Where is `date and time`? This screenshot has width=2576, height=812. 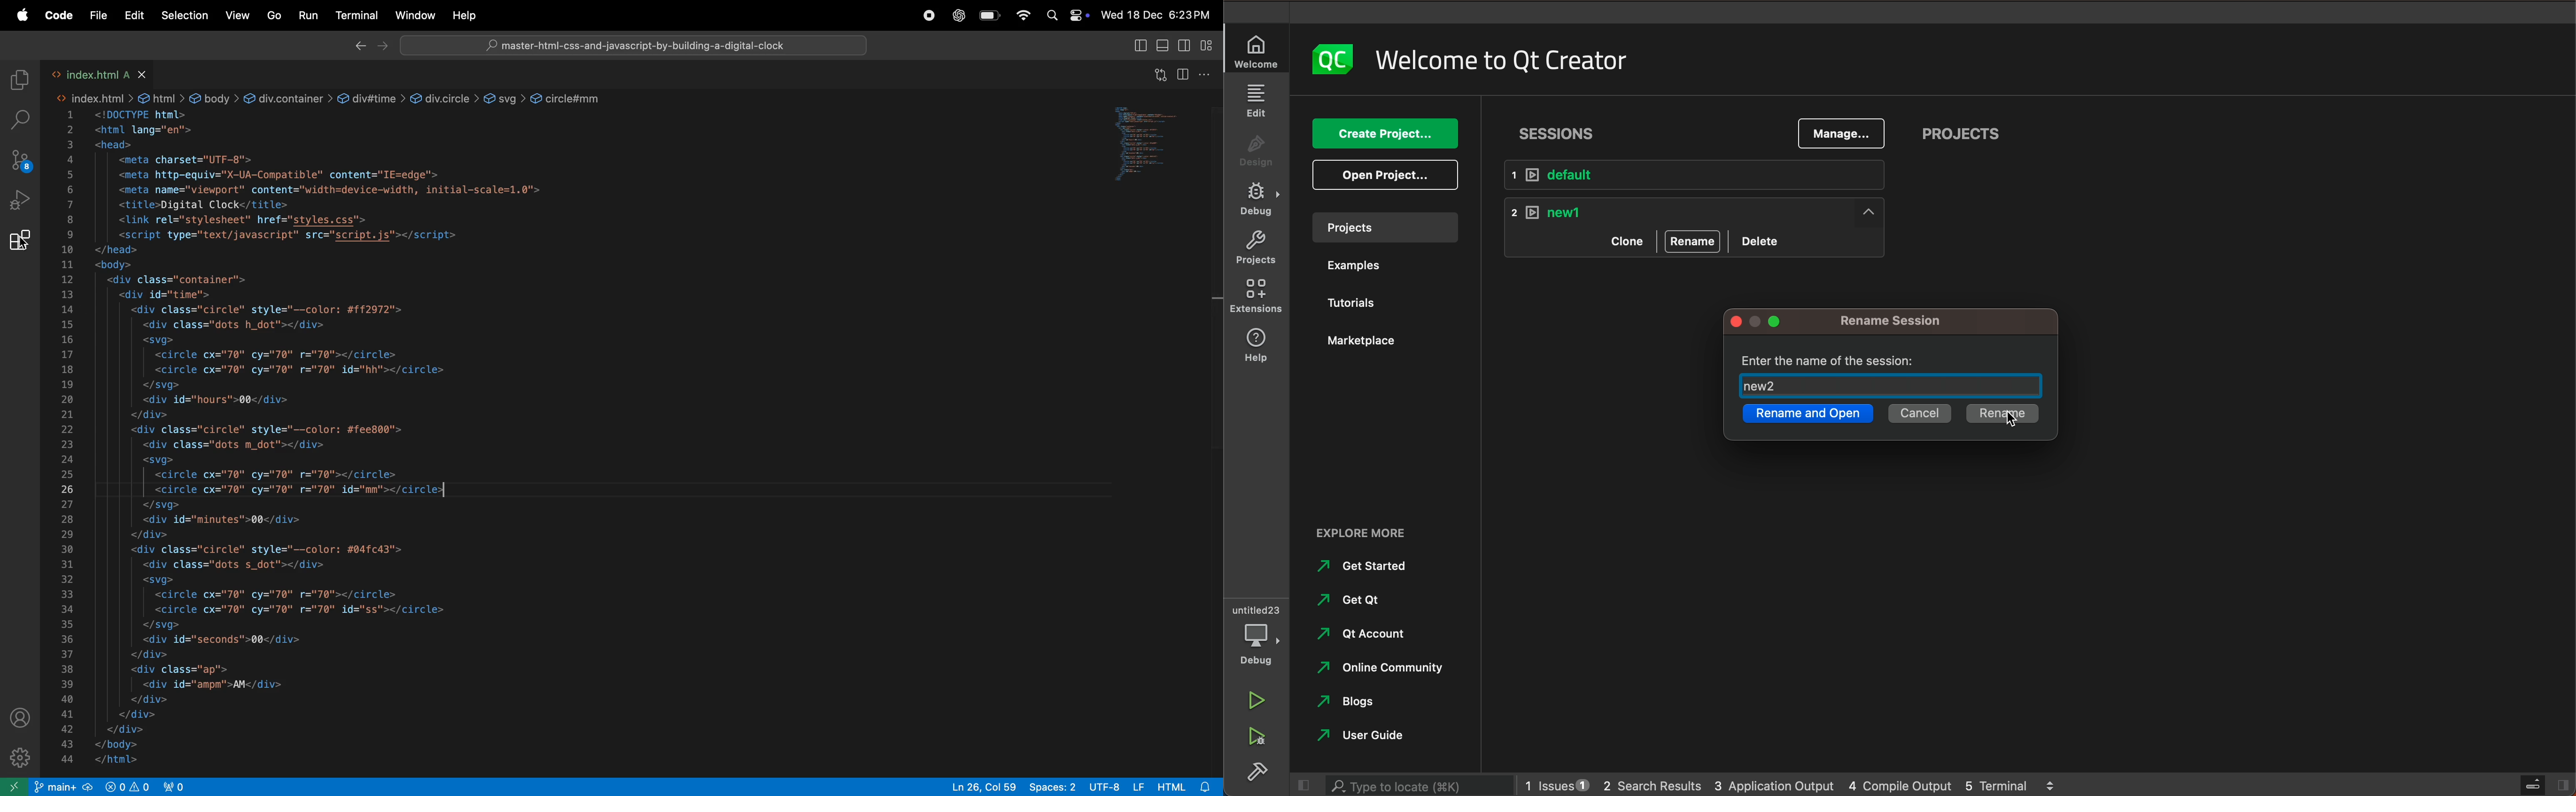 date and time is located at coordinates (1159, 14).